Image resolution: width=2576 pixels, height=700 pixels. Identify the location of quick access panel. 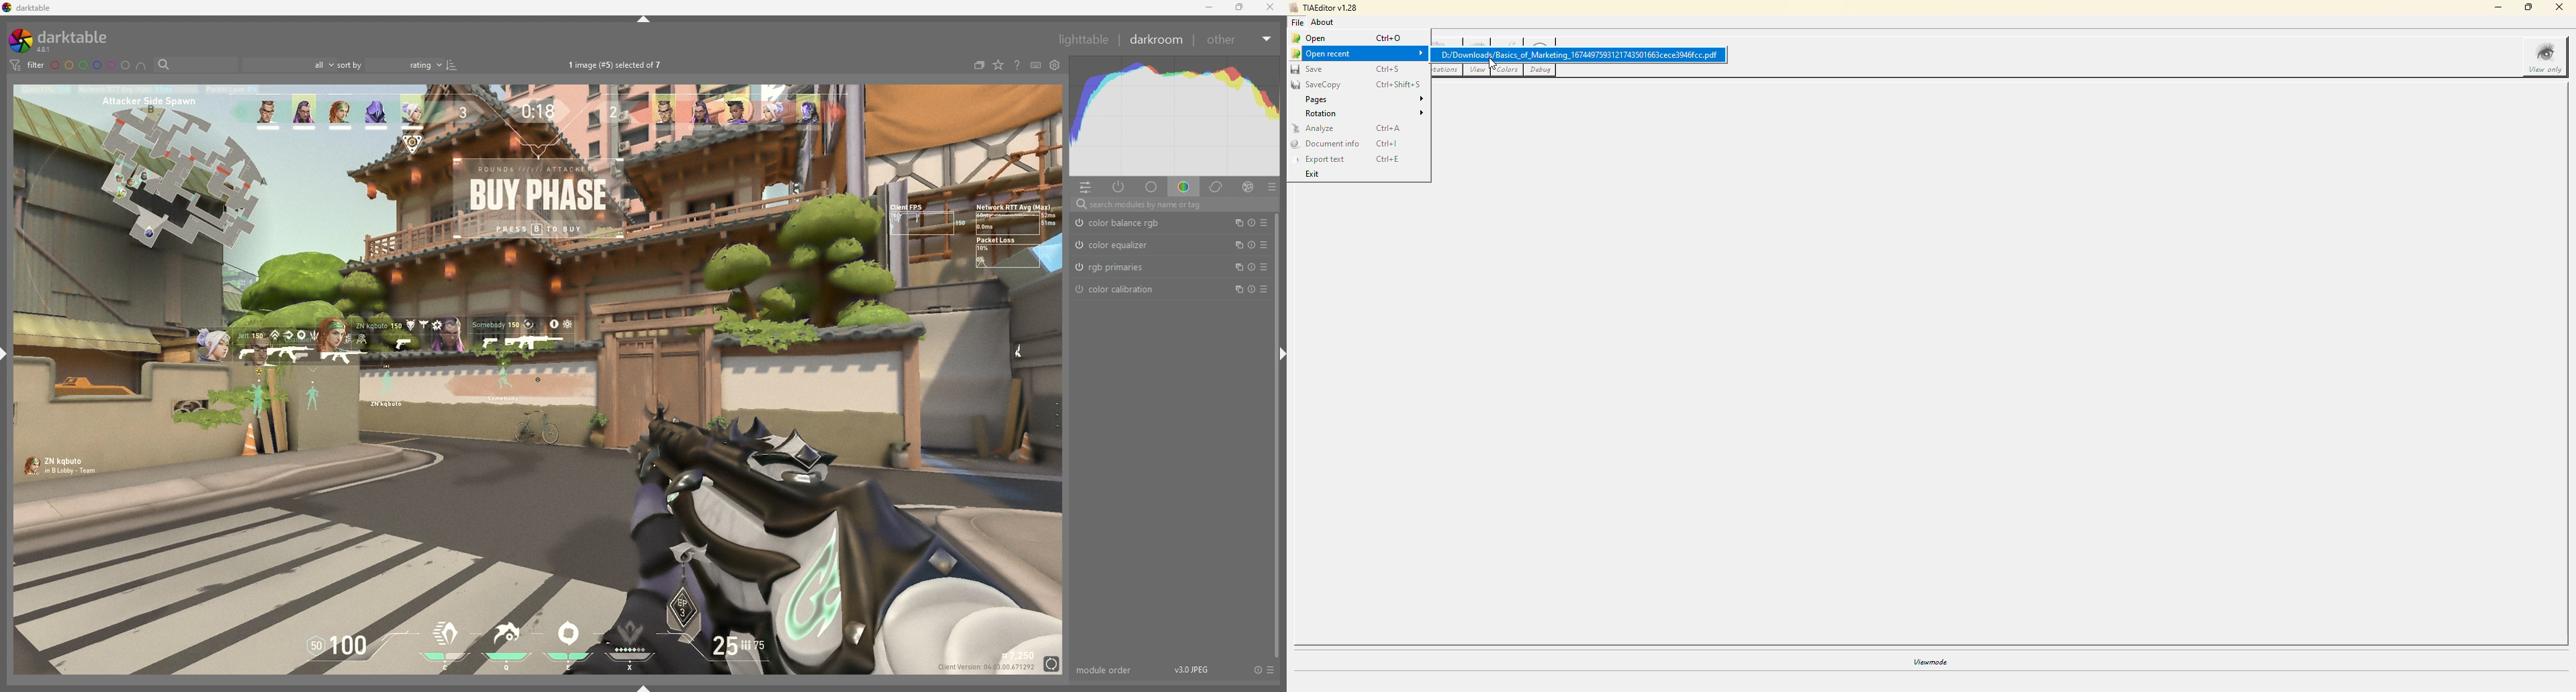
(1085, 188).